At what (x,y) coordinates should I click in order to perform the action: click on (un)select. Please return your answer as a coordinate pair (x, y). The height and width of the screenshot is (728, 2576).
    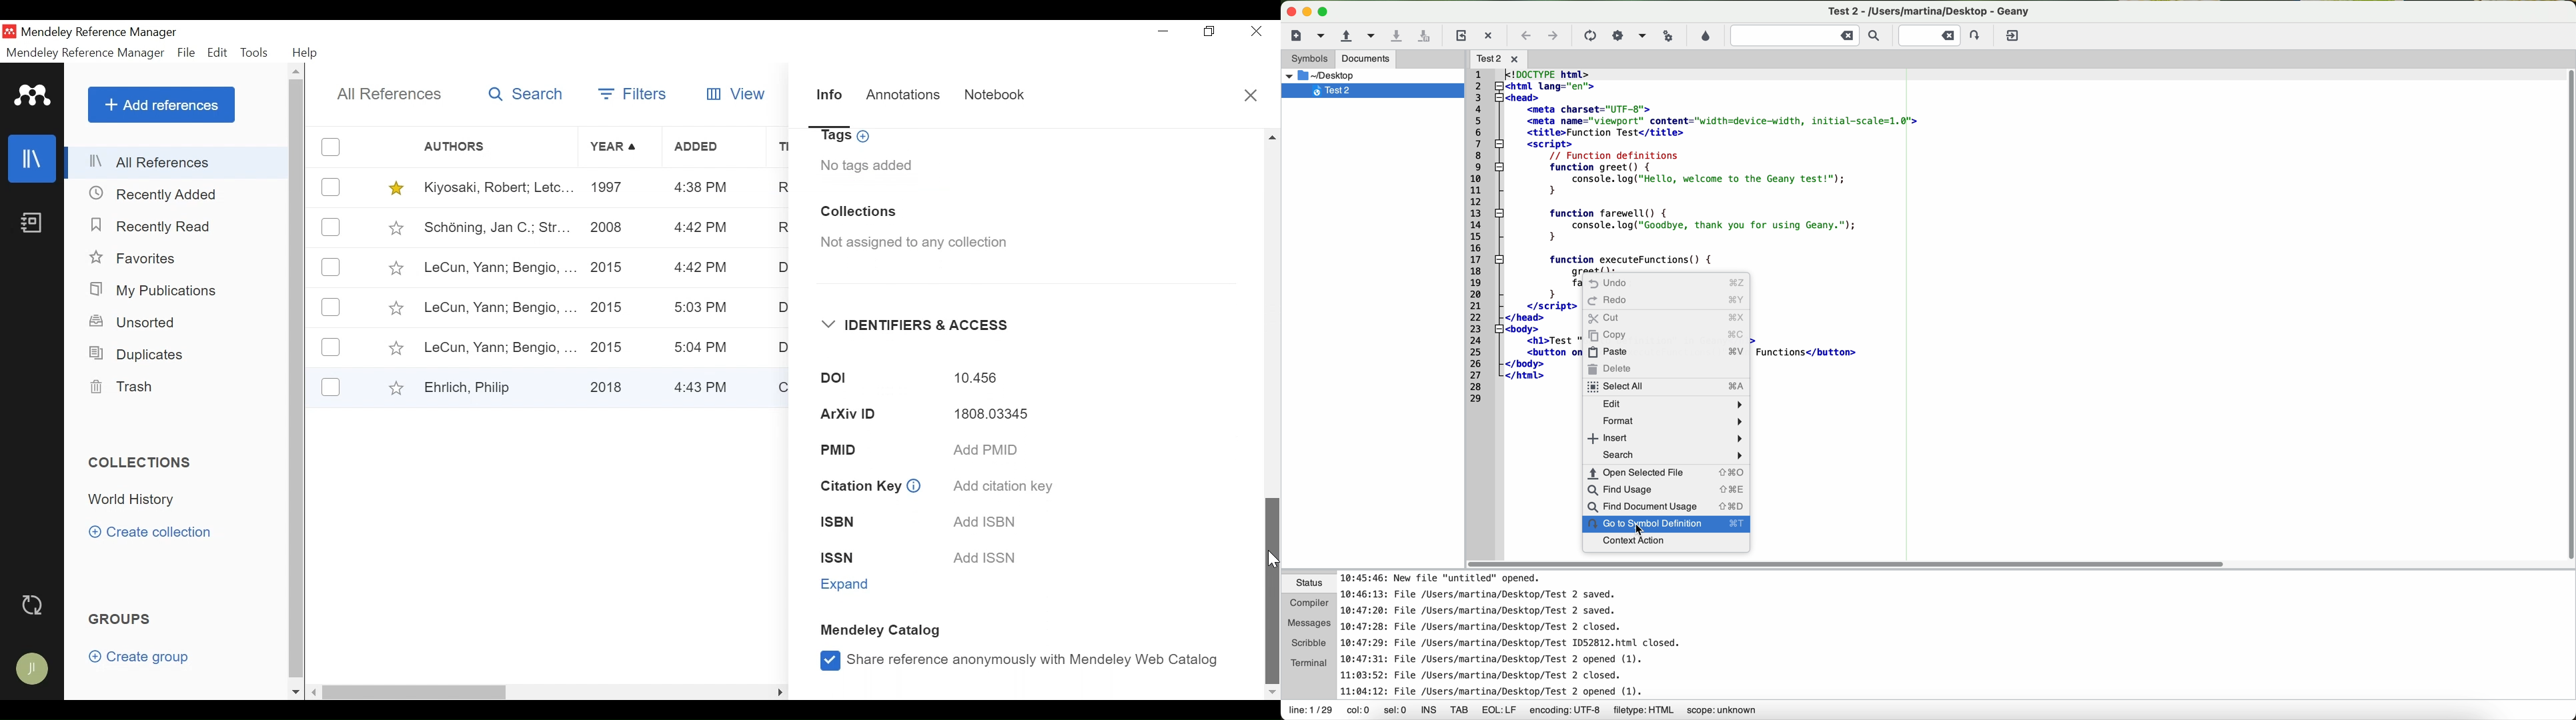
    Looking at the image, I should click on (333, 267).